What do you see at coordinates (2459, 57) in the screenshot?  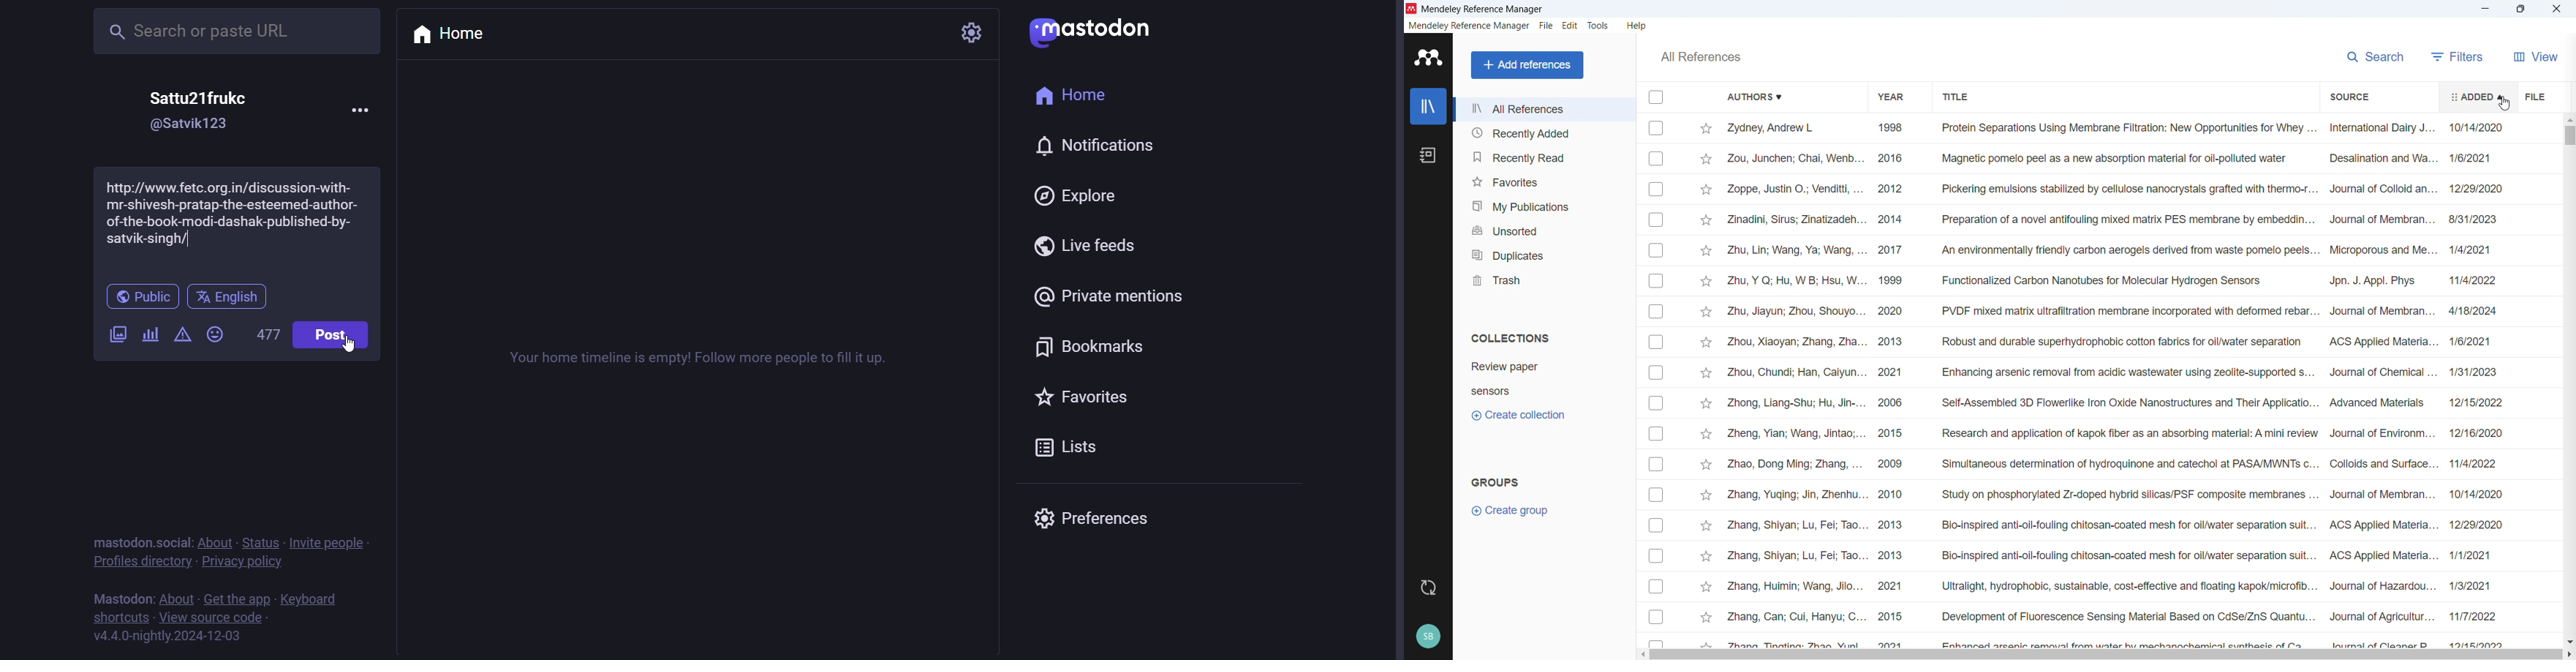 I see `filters` at bounding box center [2459, 57].